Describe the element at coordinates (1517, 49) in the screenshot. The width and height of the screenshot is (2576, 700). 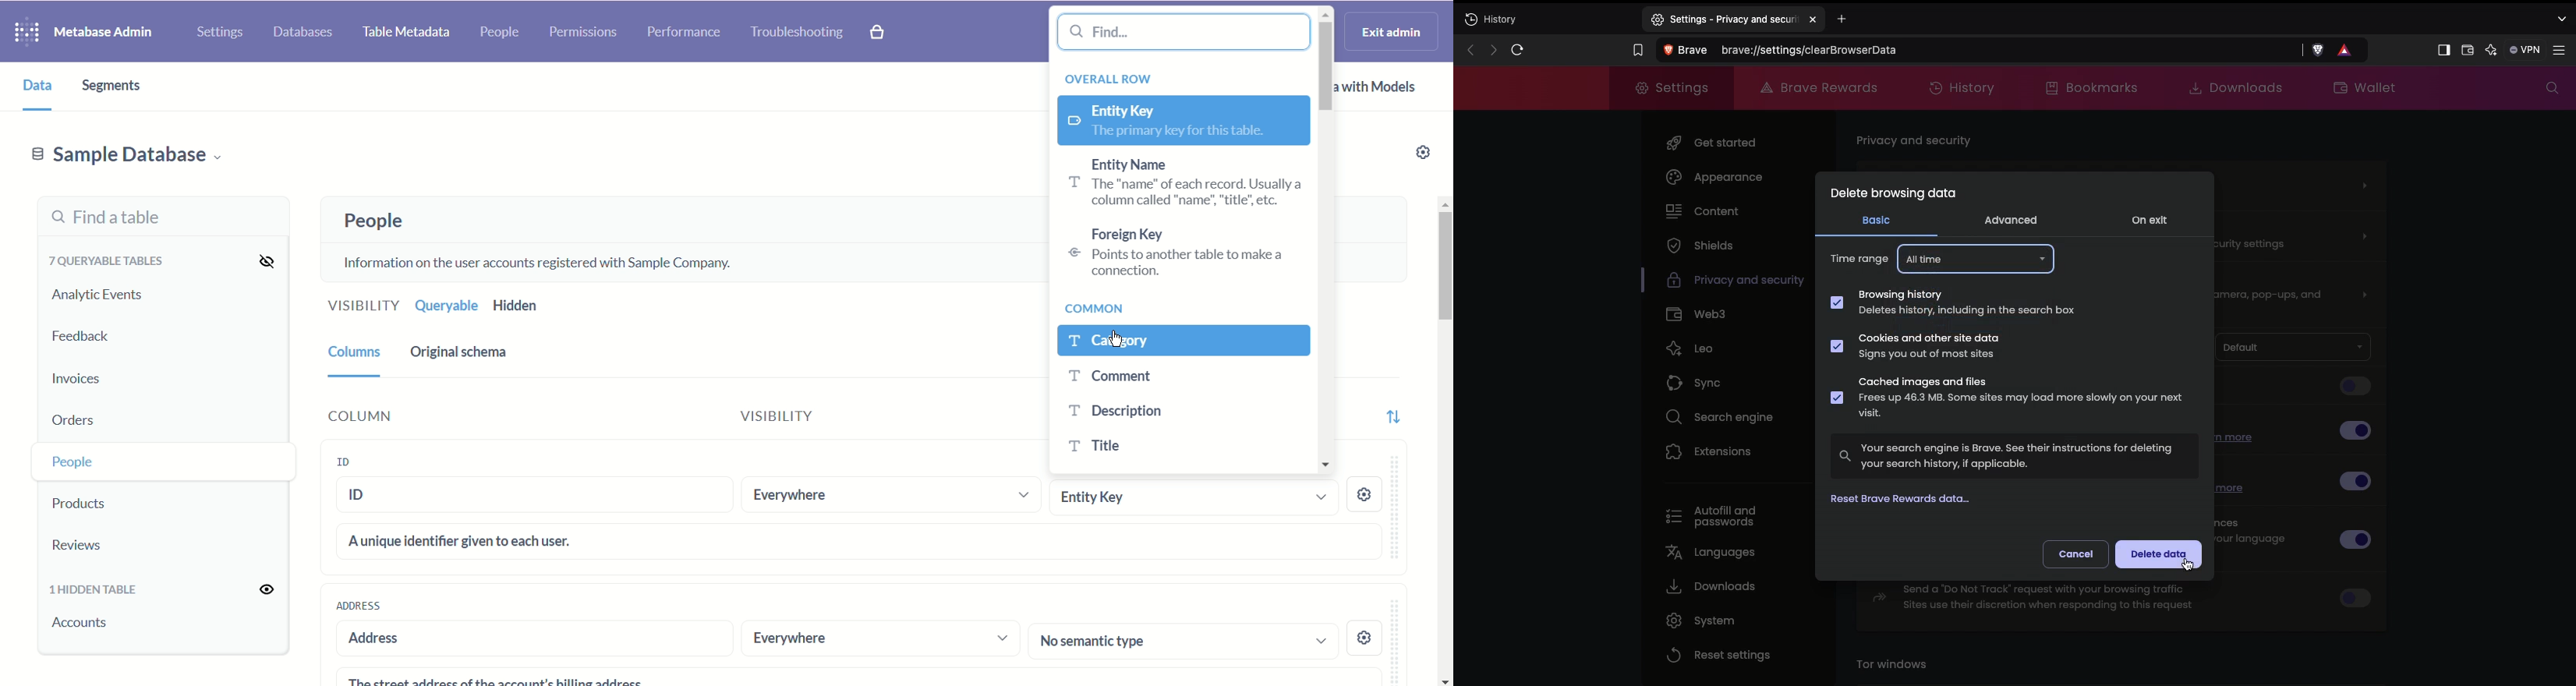
I see `Refresh page` at that location.